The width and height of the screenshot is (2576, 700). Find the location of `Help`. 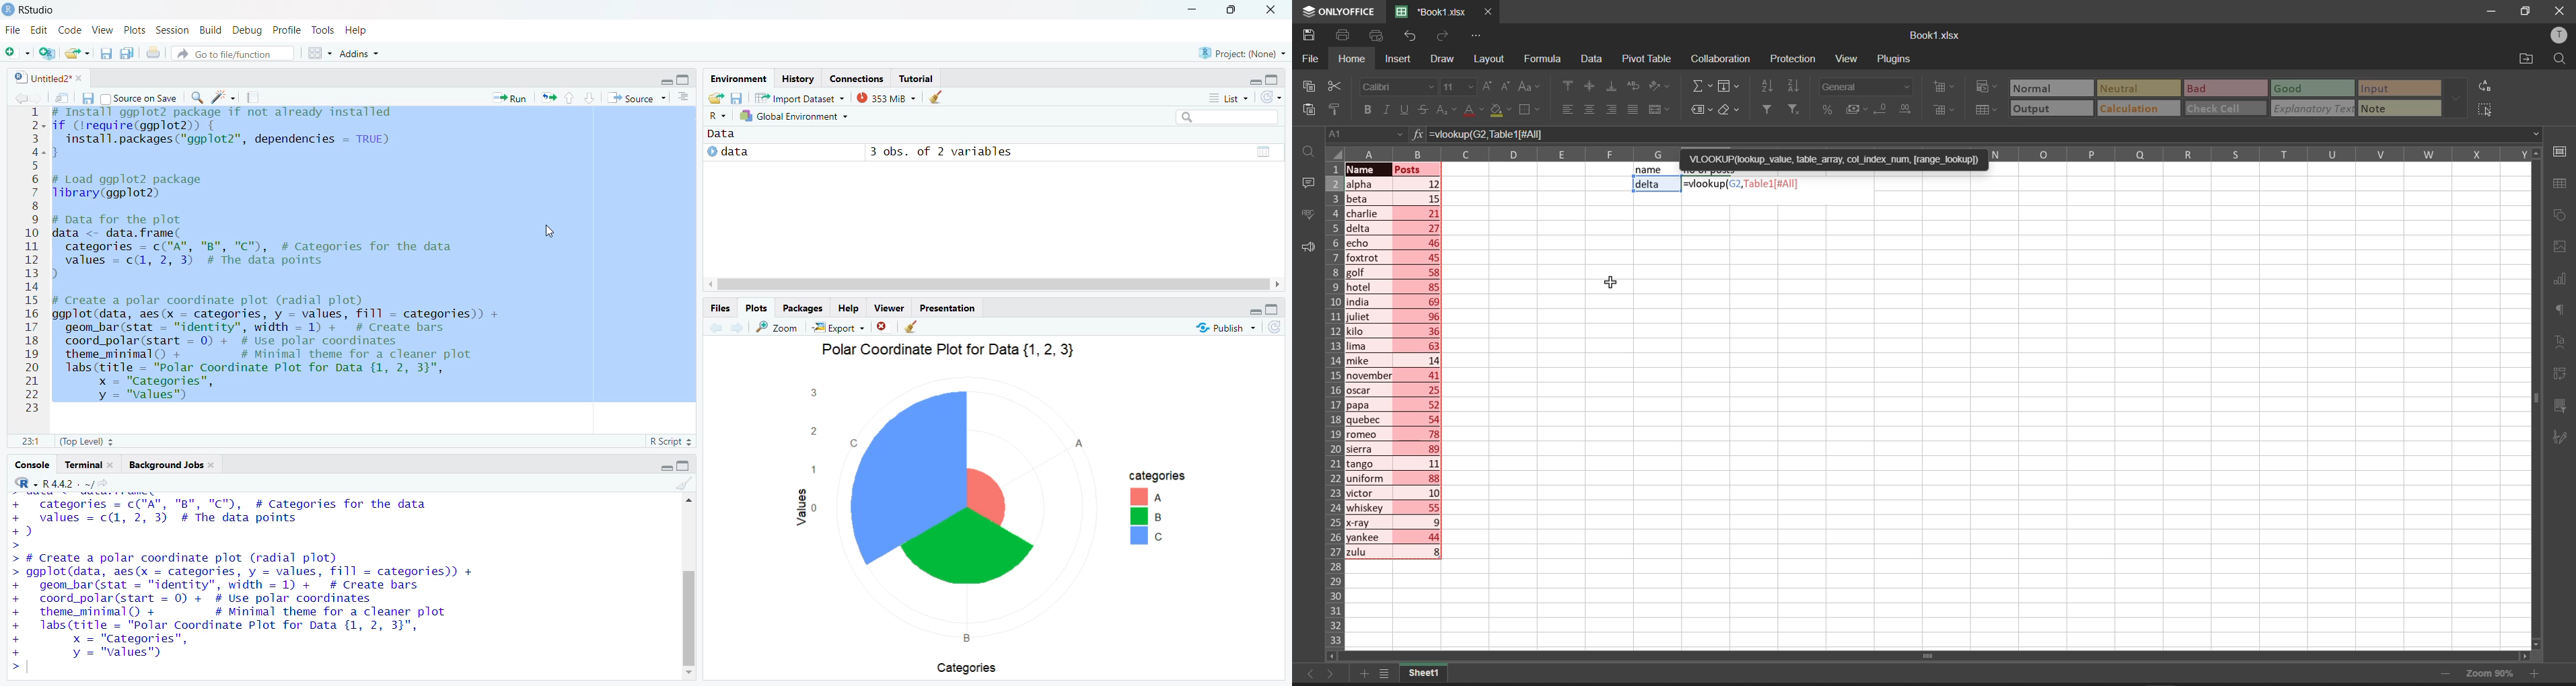

Help is located at coordinates (849, 309).